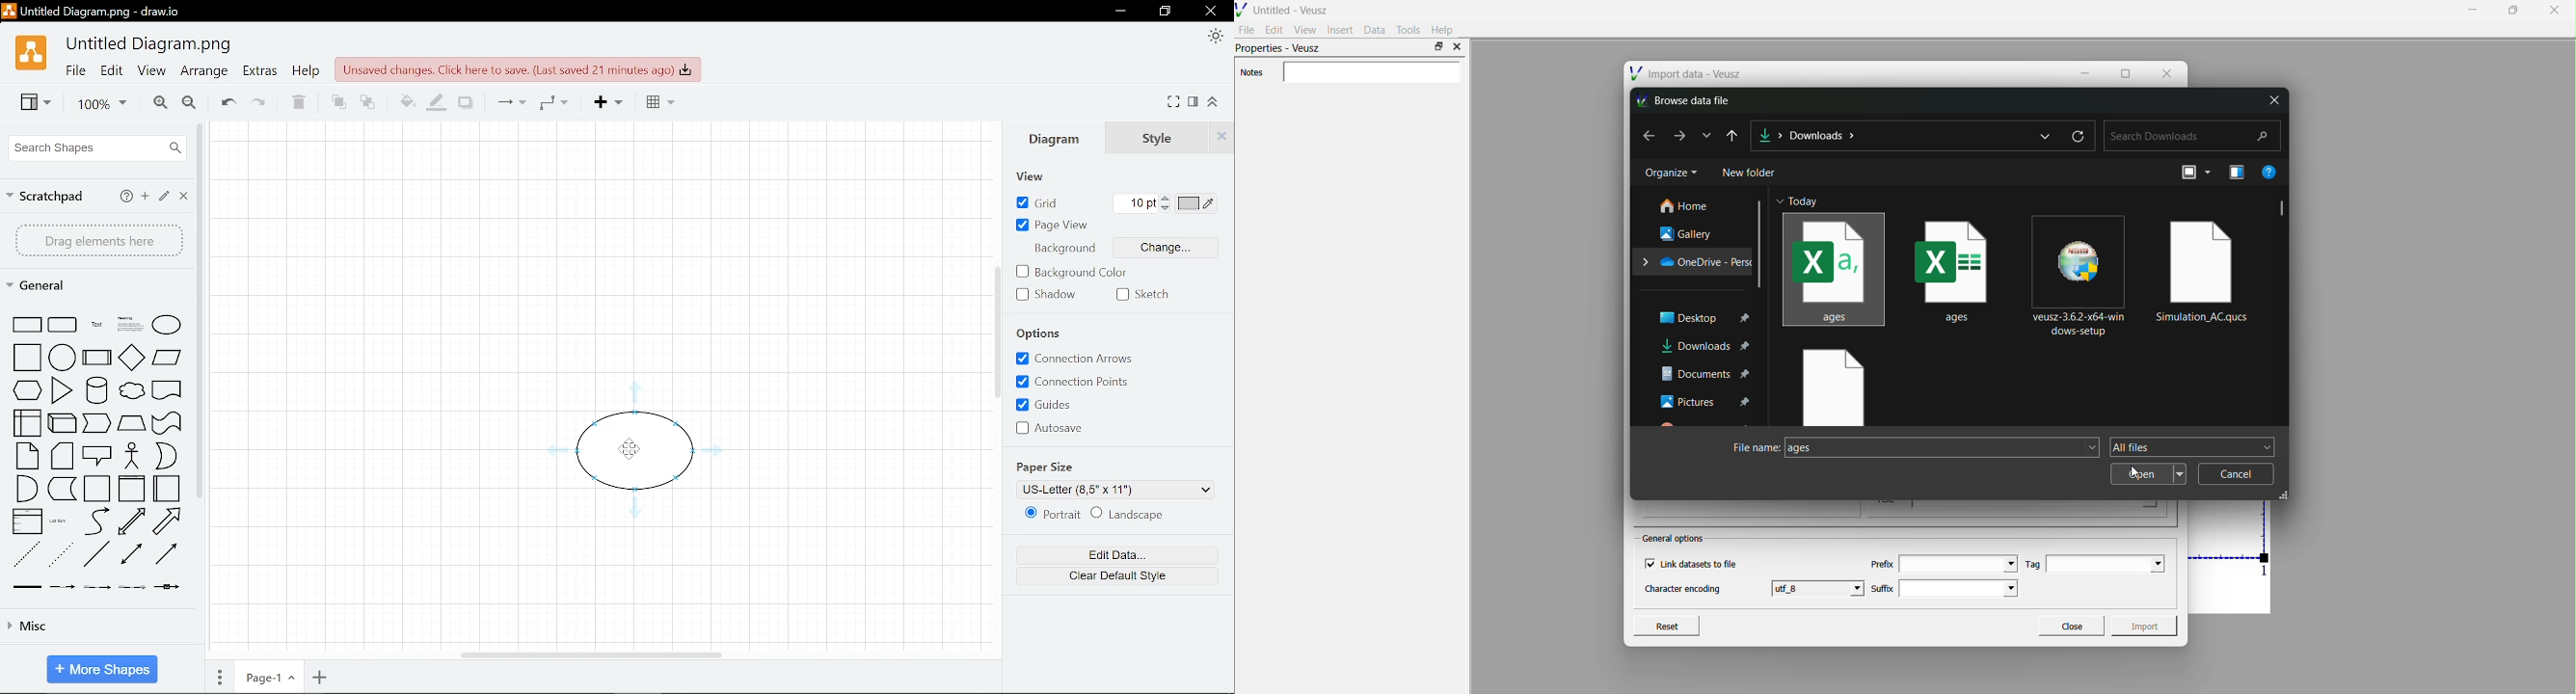  I want to click on File, so click(73, 70).